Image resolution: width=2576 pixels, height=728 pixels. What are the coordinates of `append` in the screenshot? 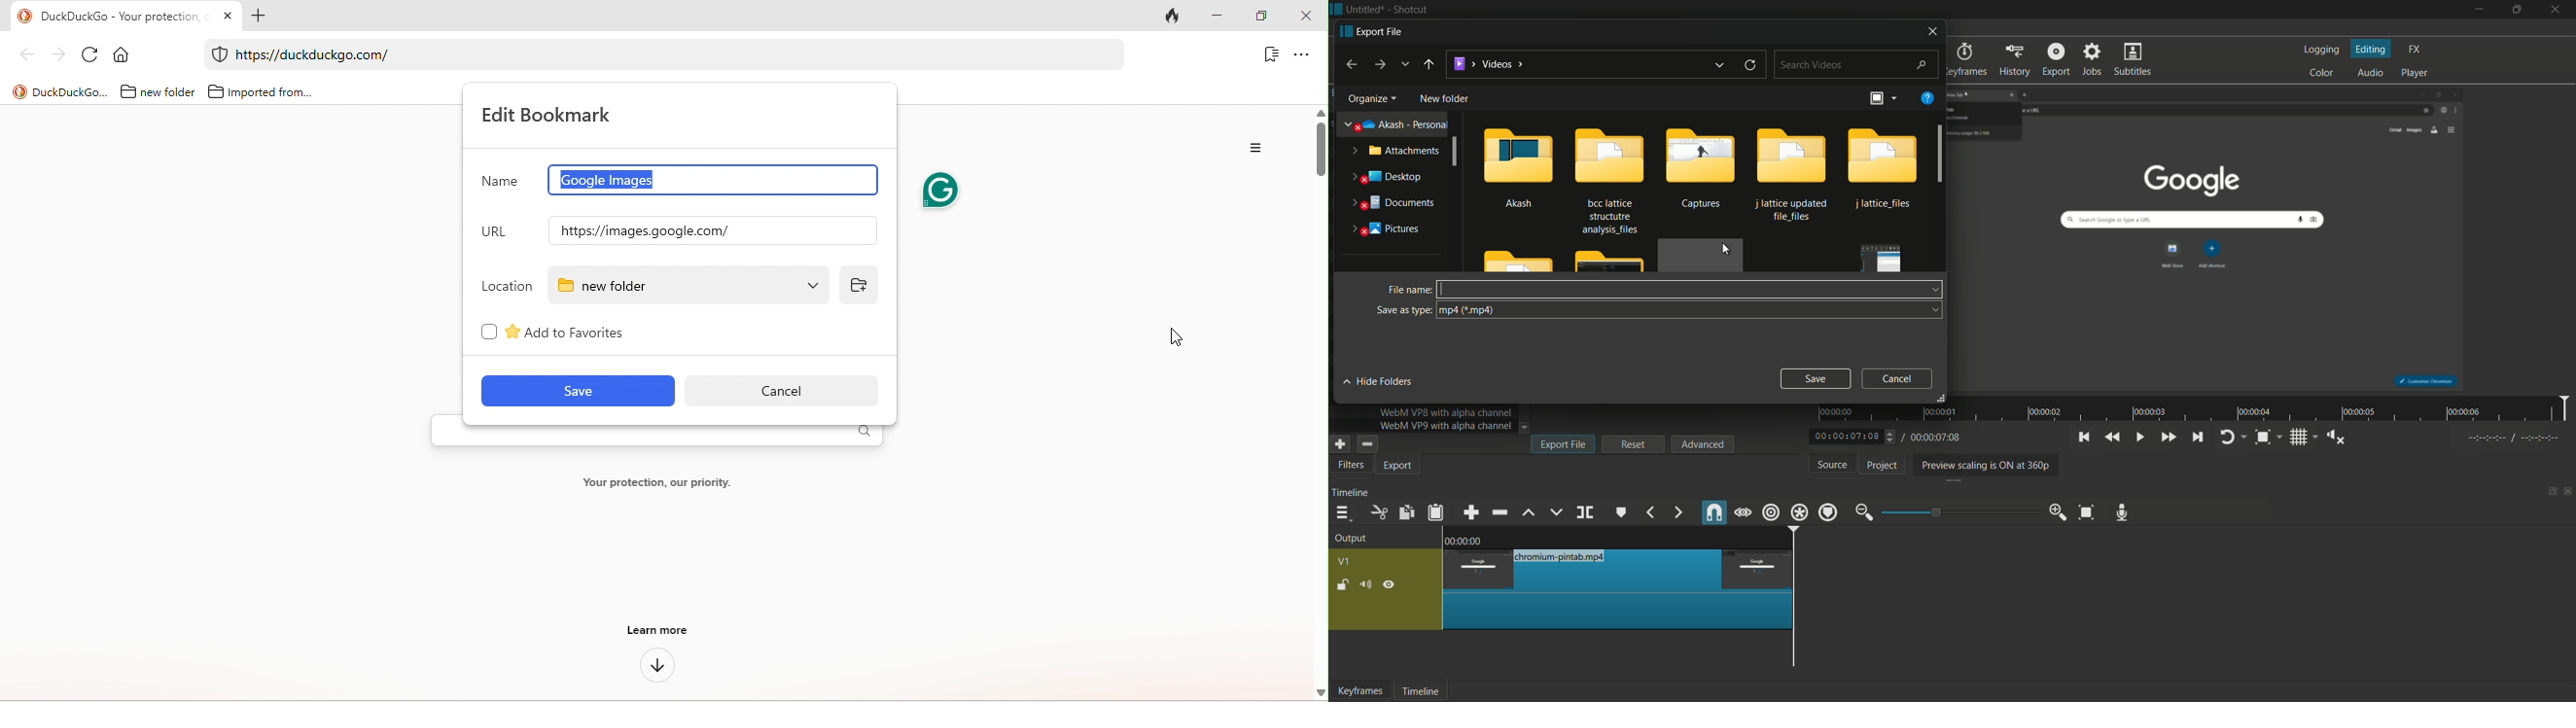 It's located at (1470, 514).